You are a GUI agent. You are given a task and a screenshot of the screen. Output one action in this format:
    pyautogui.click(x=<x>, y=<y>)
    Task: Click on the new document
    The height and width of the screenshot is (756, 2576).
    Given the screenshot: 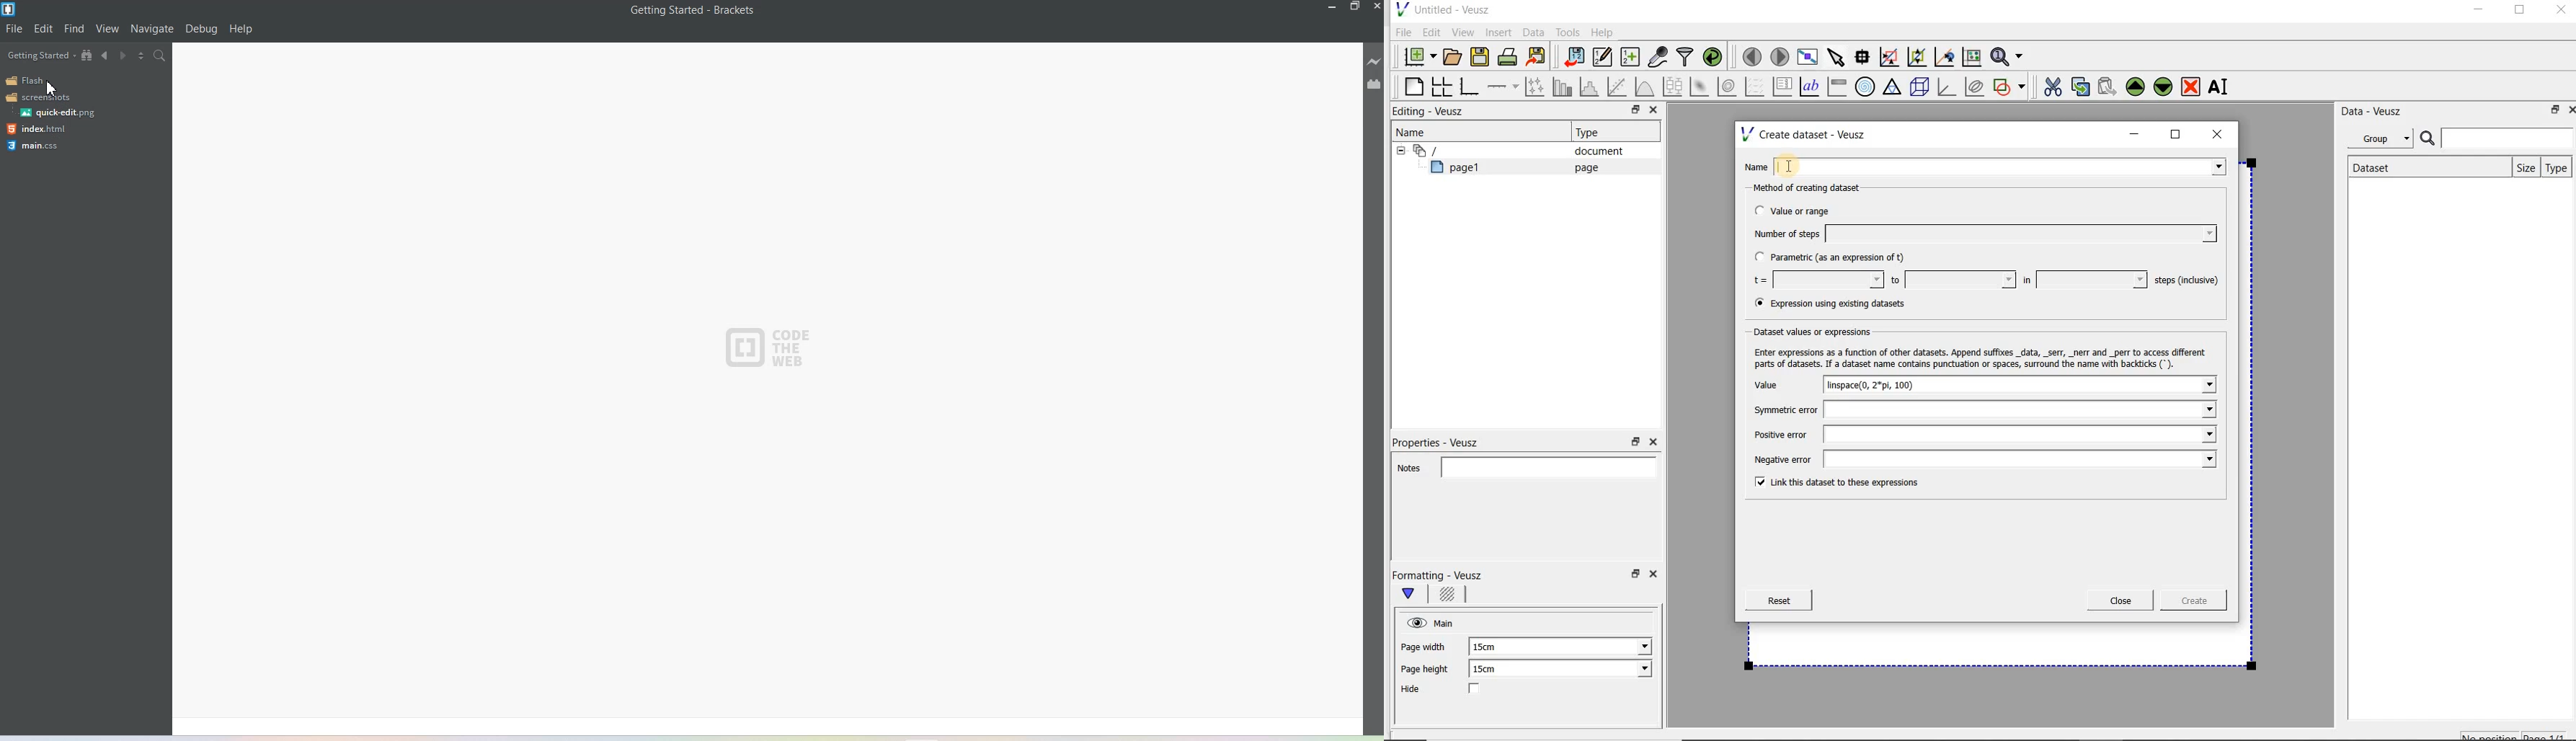 What is the action you would take?
    pyautogui.click(x=1417, y=55)
    